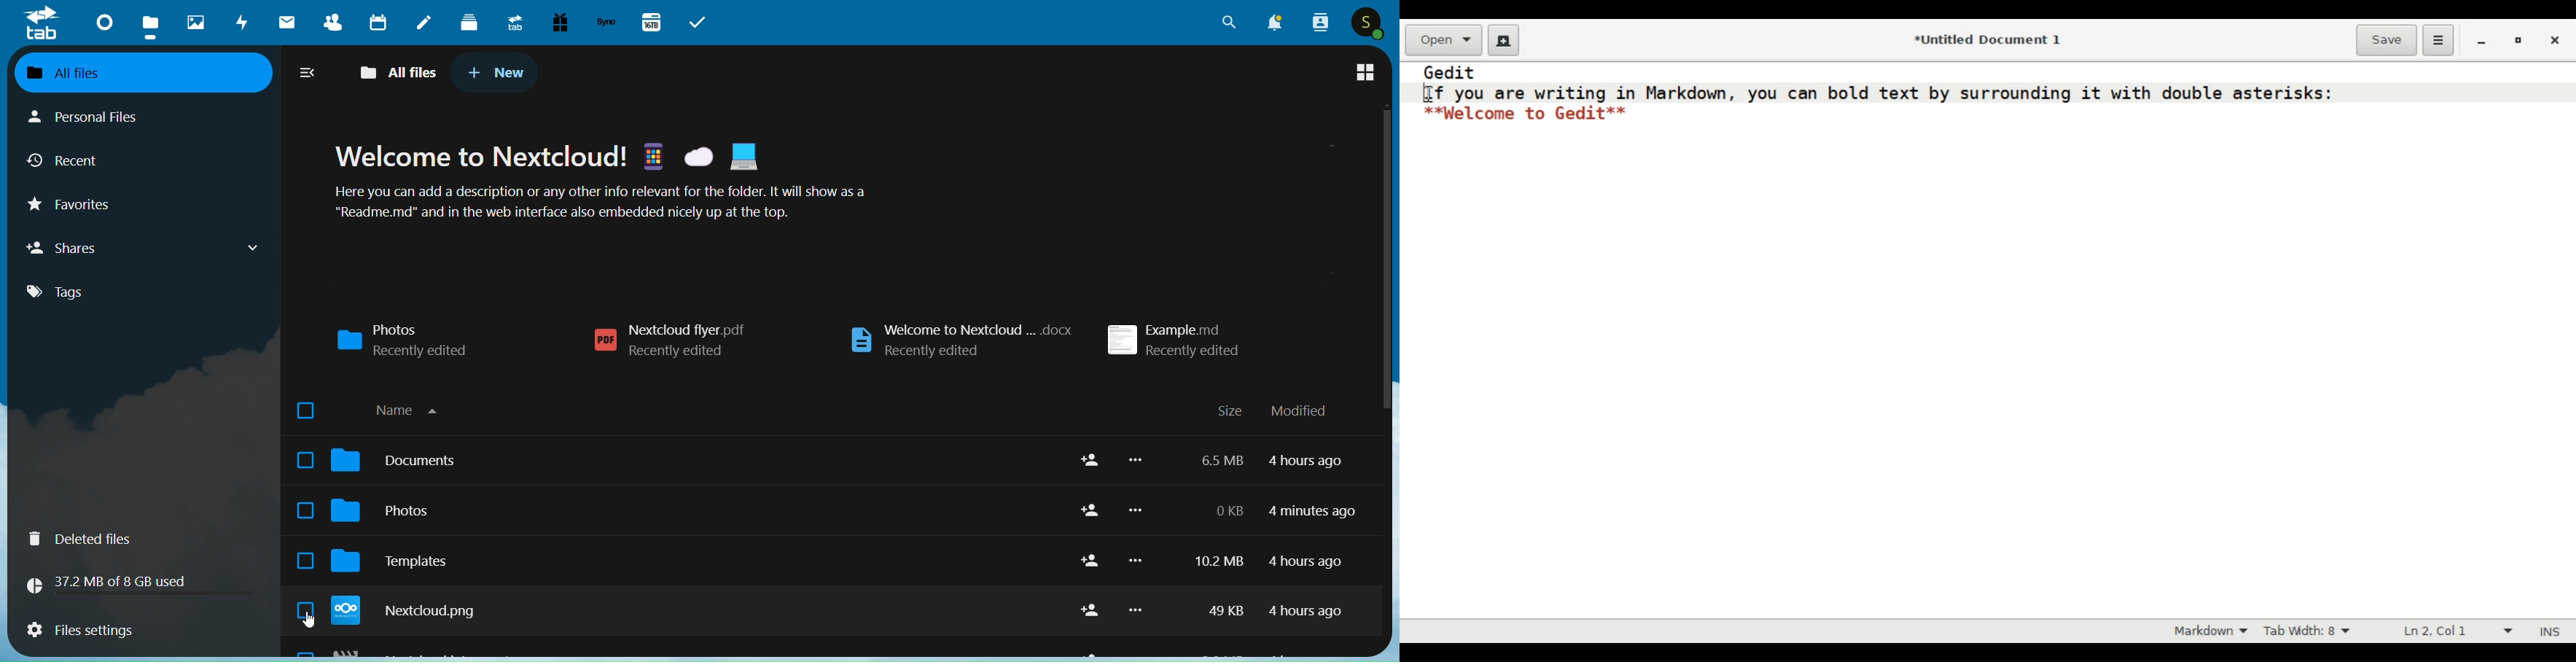 The width and height of the screenshot is (2576, 672). Describe the element at coordinates (1136, 610) in the screenshot. I see `More` at that location.